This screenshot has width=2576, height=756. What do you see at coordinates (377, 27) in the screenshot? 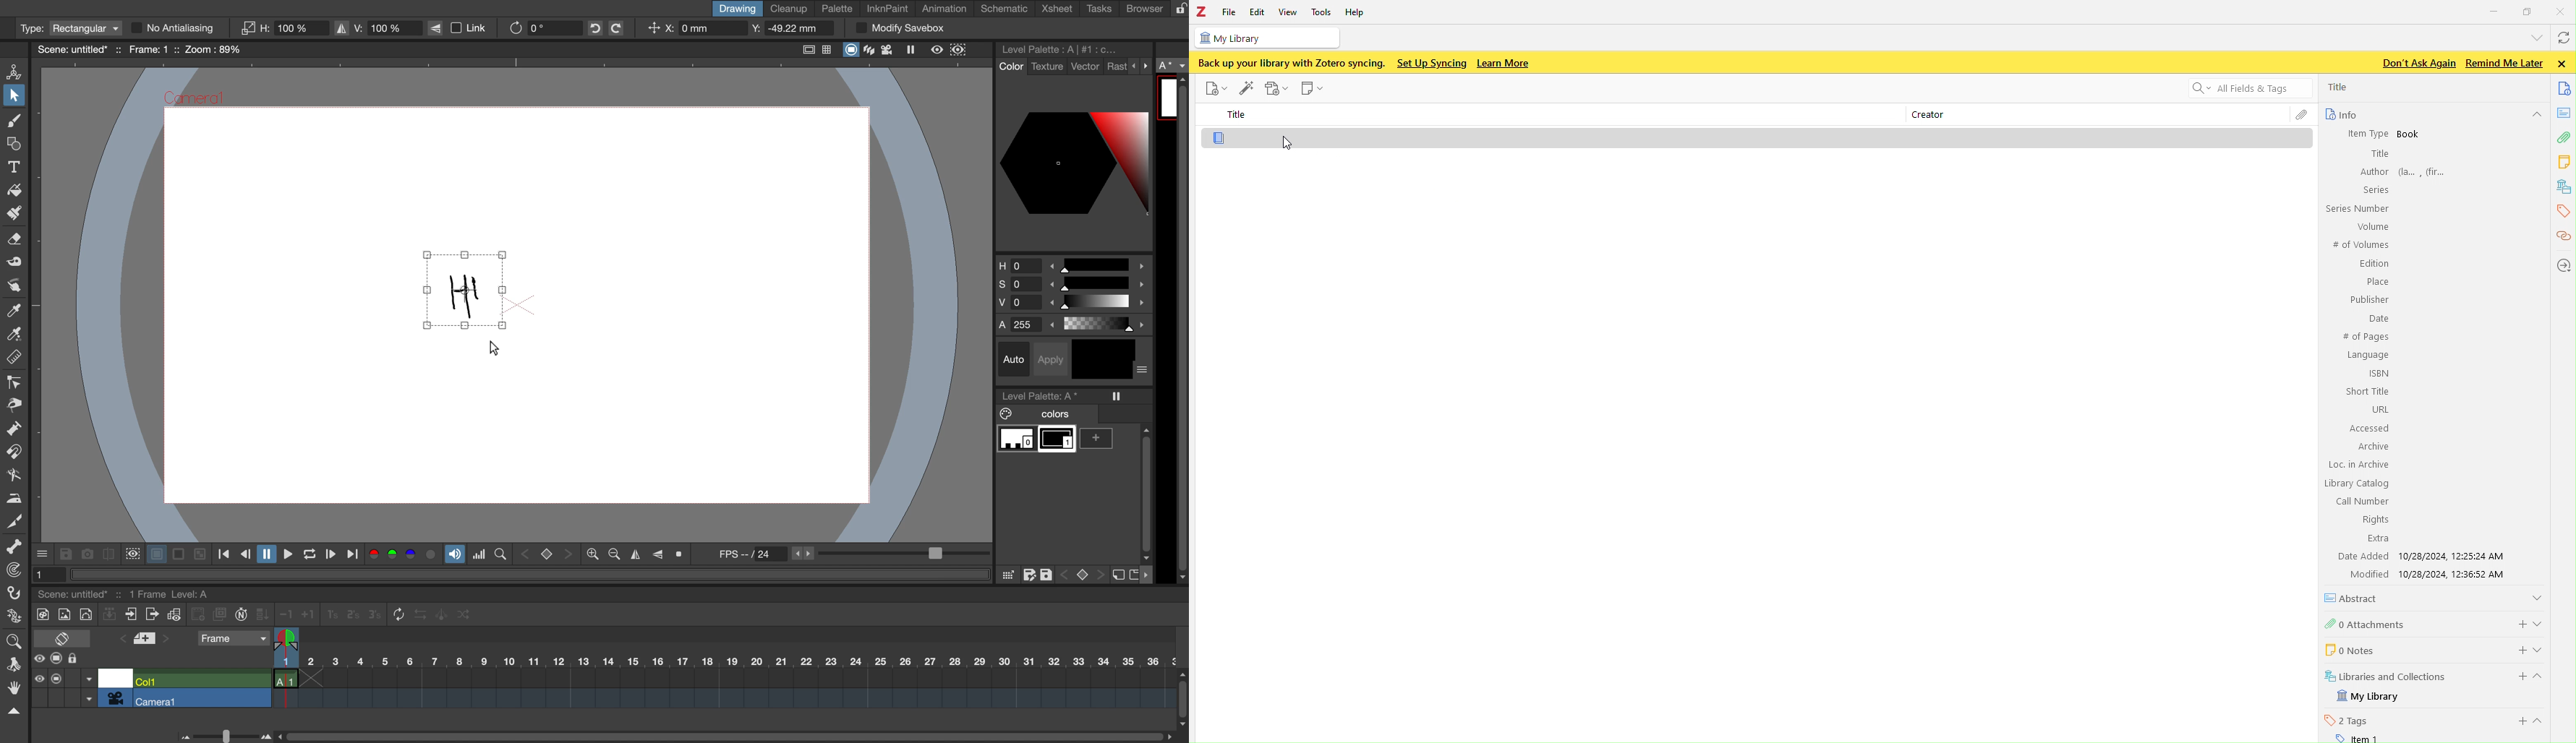
I see `vertical scaling` at bounding box center [377, 27].